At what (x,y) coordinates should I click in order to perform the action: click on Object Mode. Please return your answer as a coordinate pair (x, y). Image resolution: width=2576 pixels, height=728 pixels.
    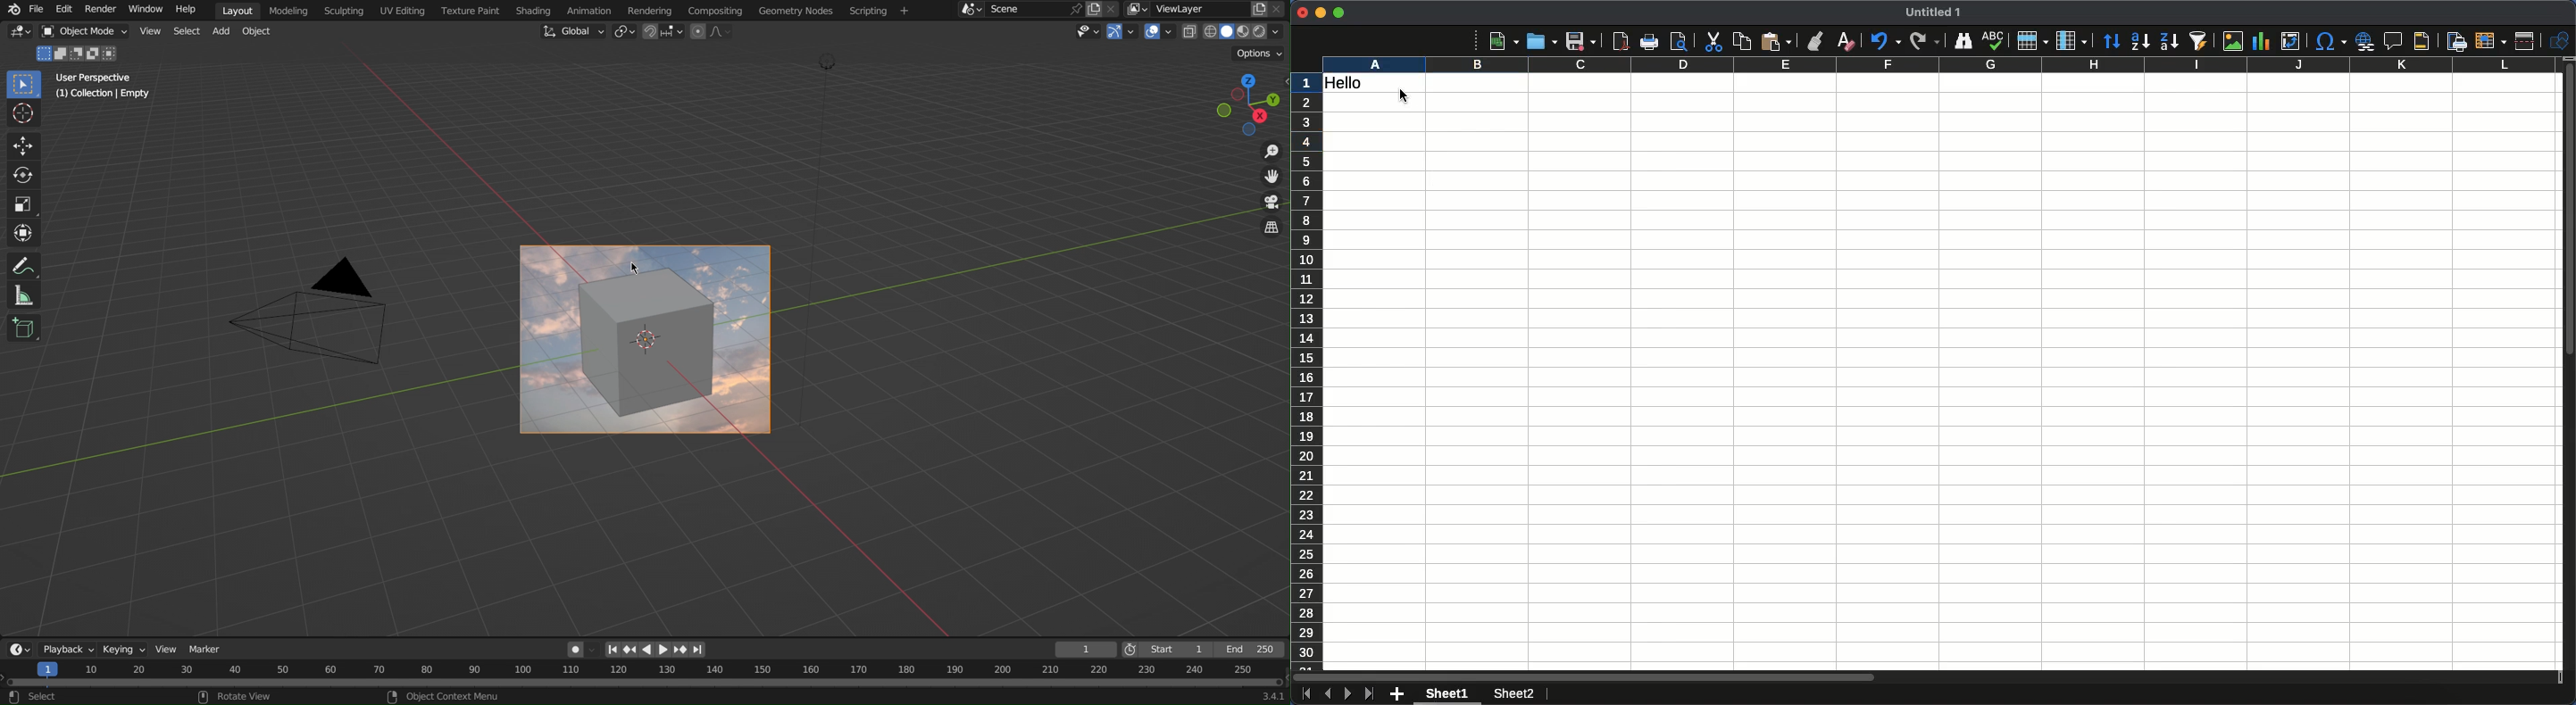
    Looking at the image, I should click on (85, 32).